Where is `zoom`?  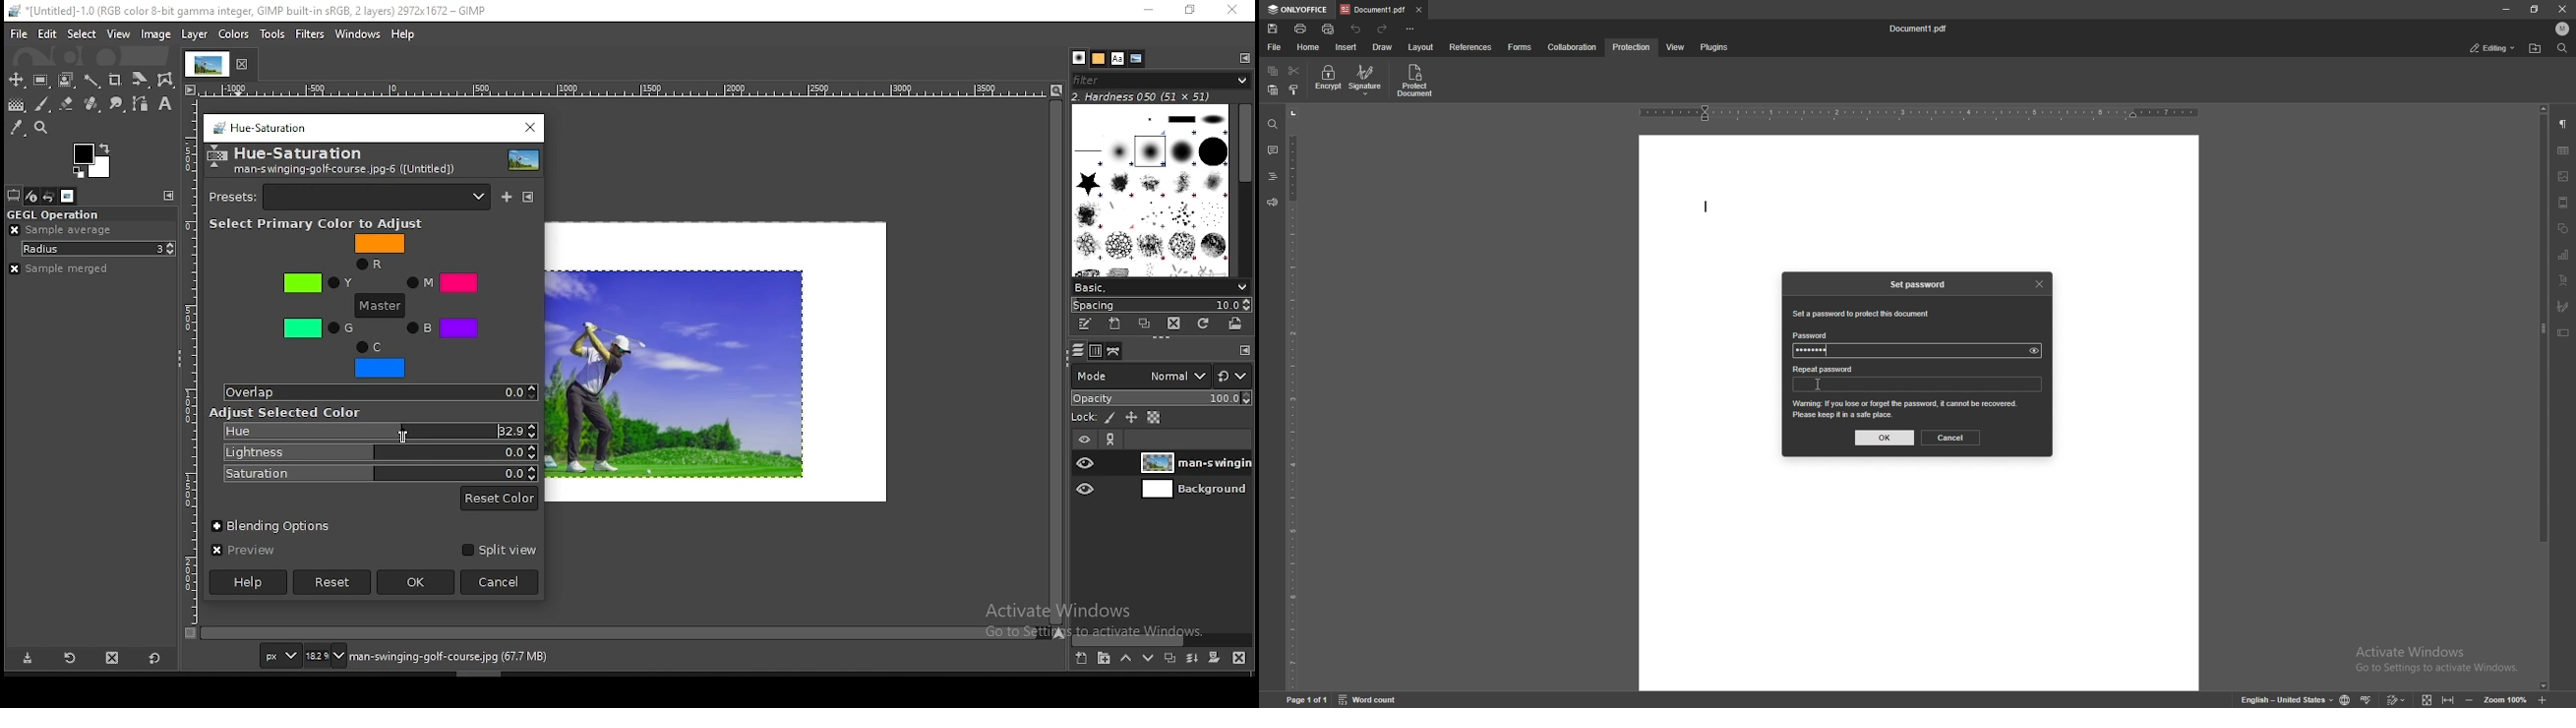 zoom is located at coordinates (2507, 699).